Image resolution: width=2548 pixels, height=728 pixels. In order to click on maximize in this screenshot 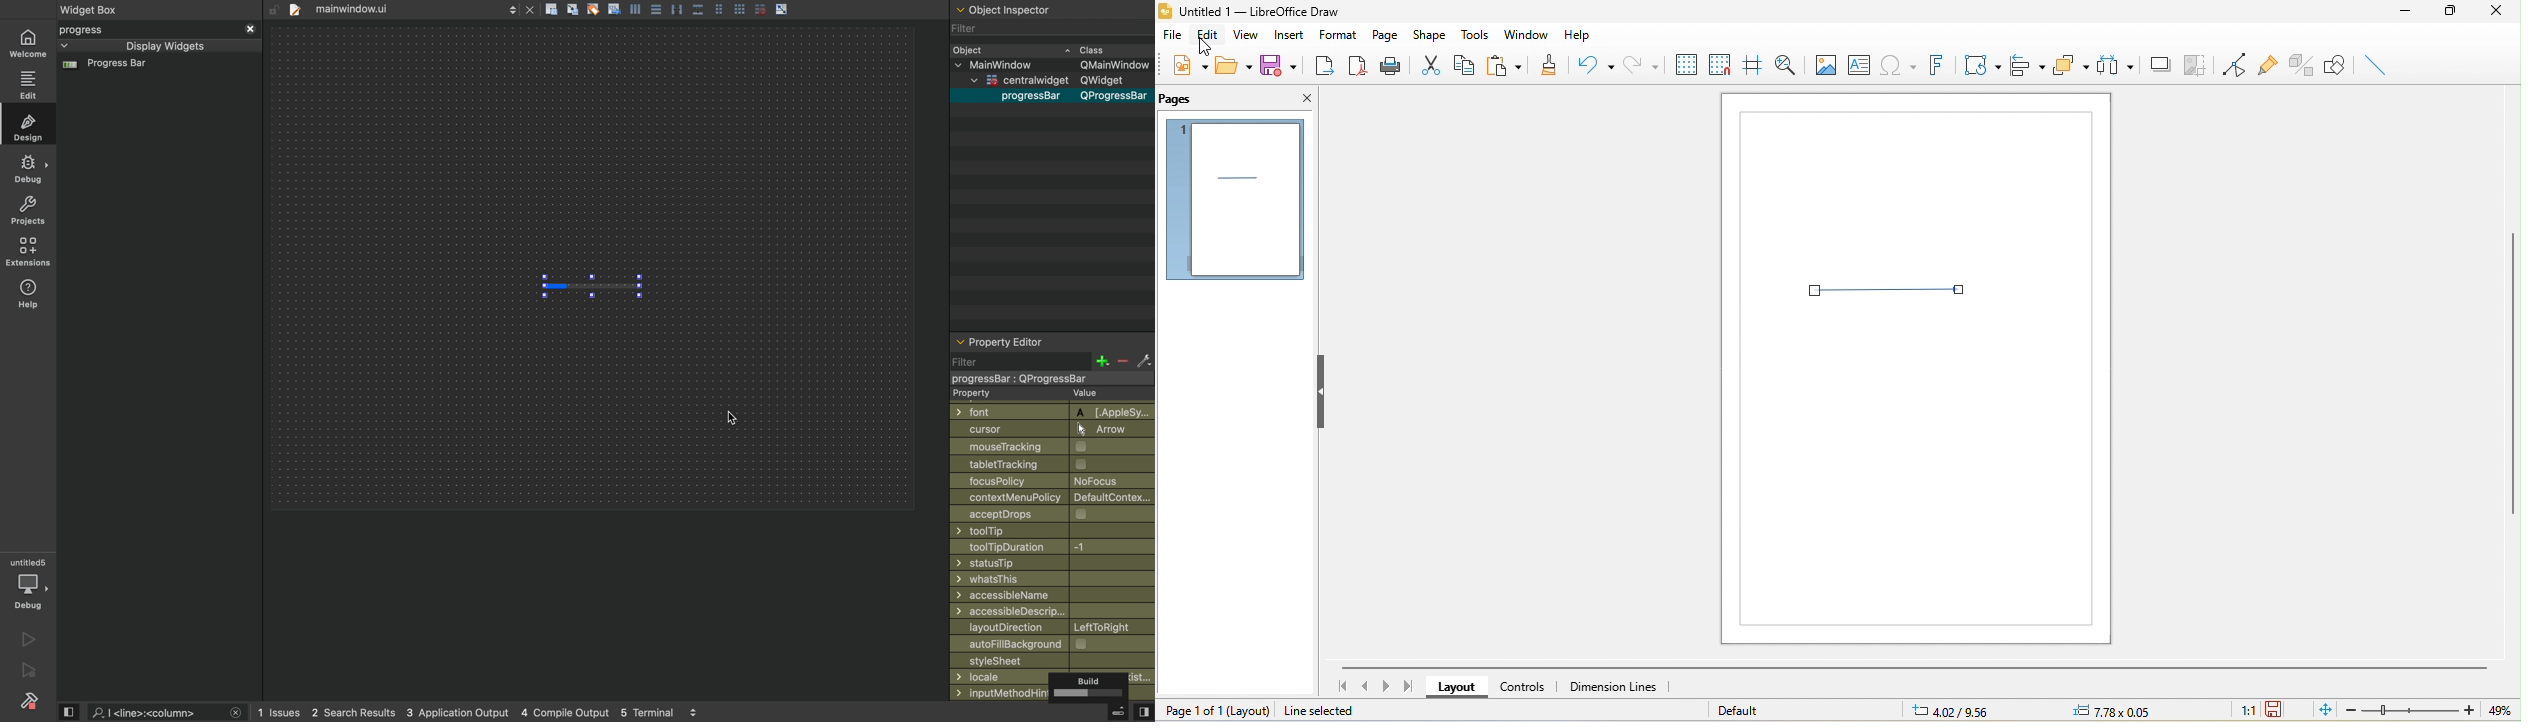, I will do `click(2452, 14)`.